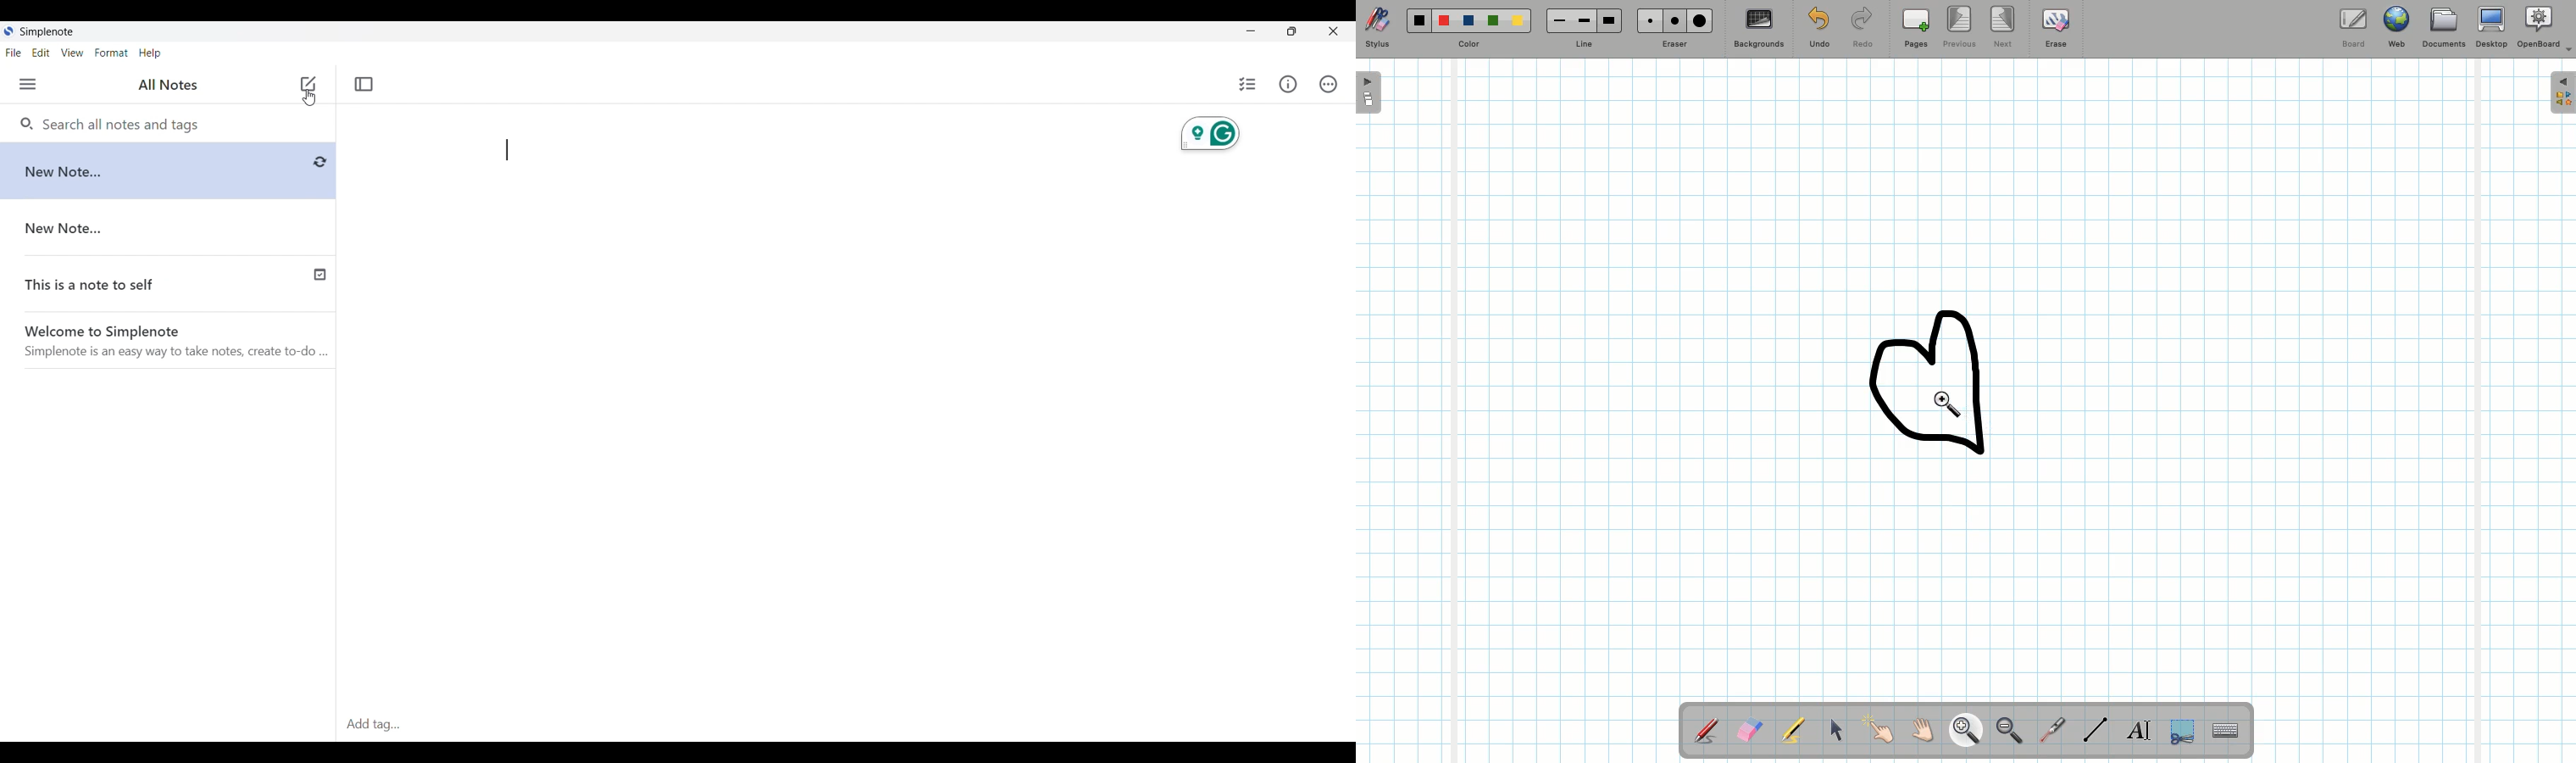 This screenshot has width=2576, height=784. I want to click on View menu, so click(73, 52).